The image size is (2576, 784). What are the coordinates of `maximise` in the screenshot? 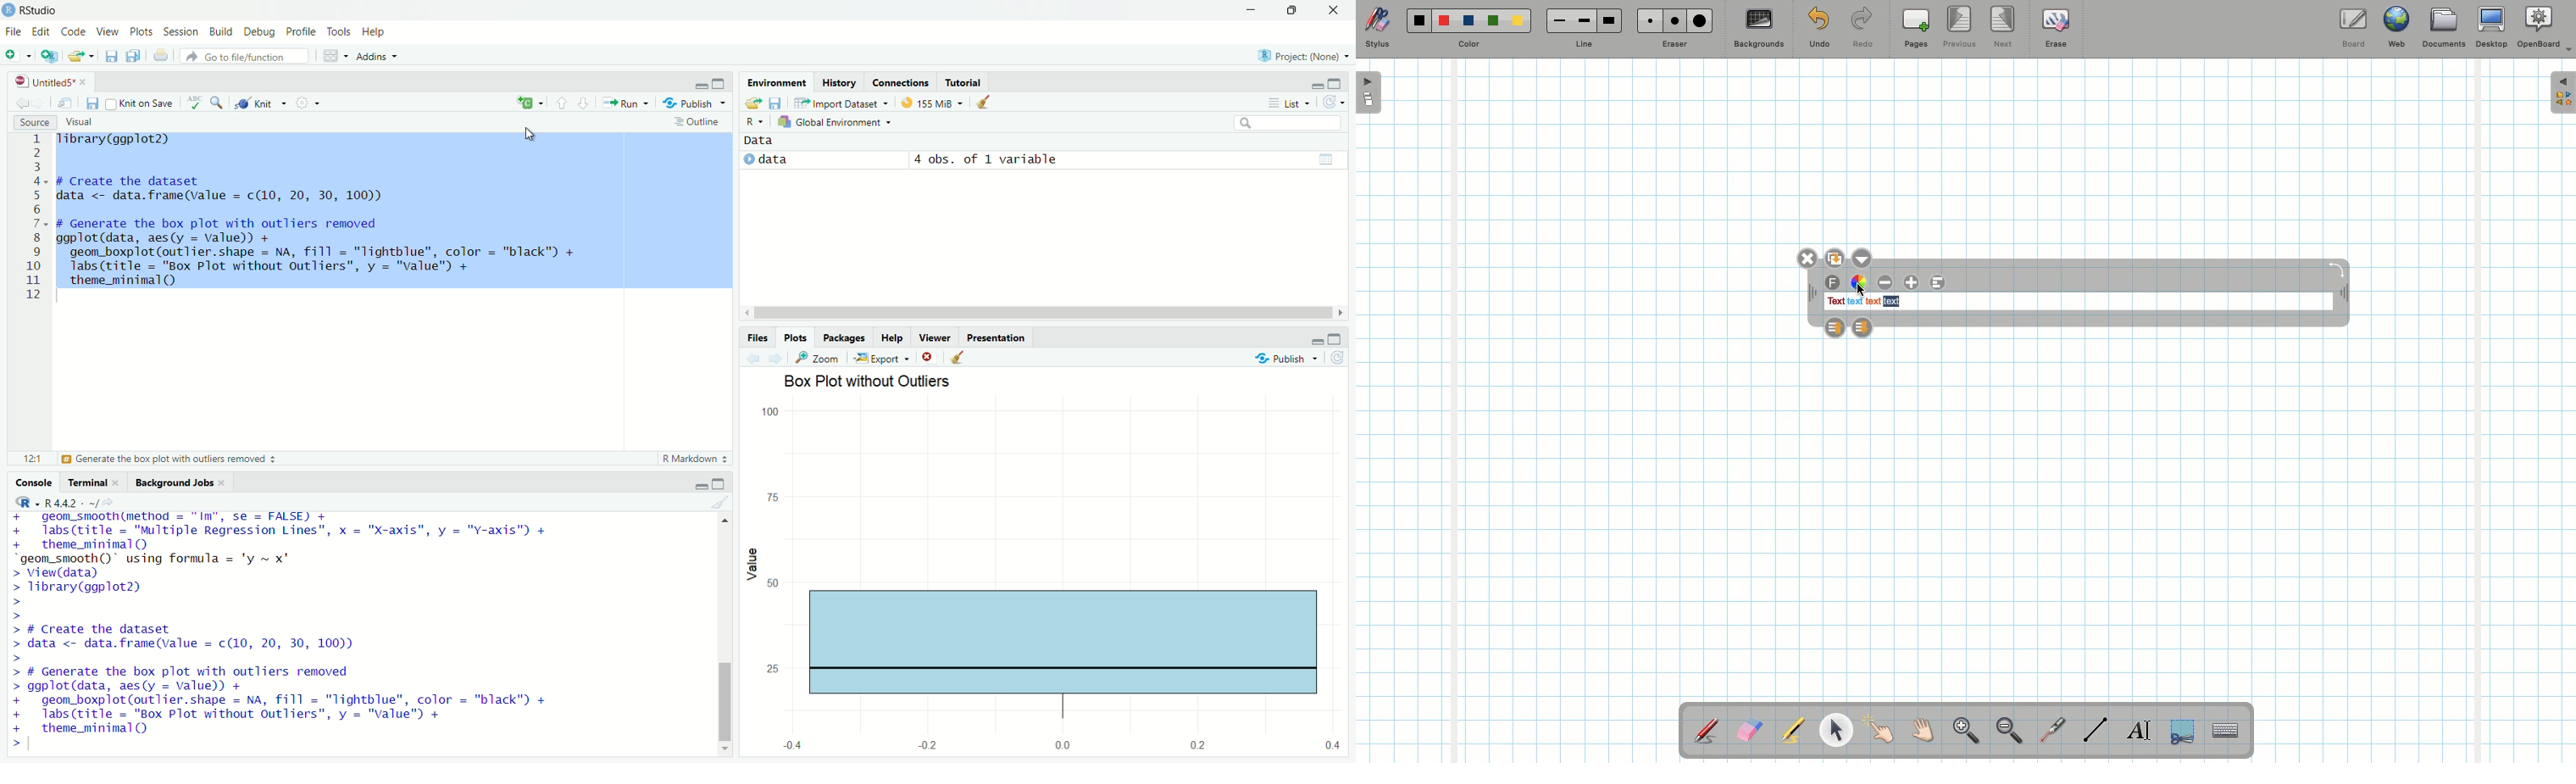 It's located at (1333, 85).